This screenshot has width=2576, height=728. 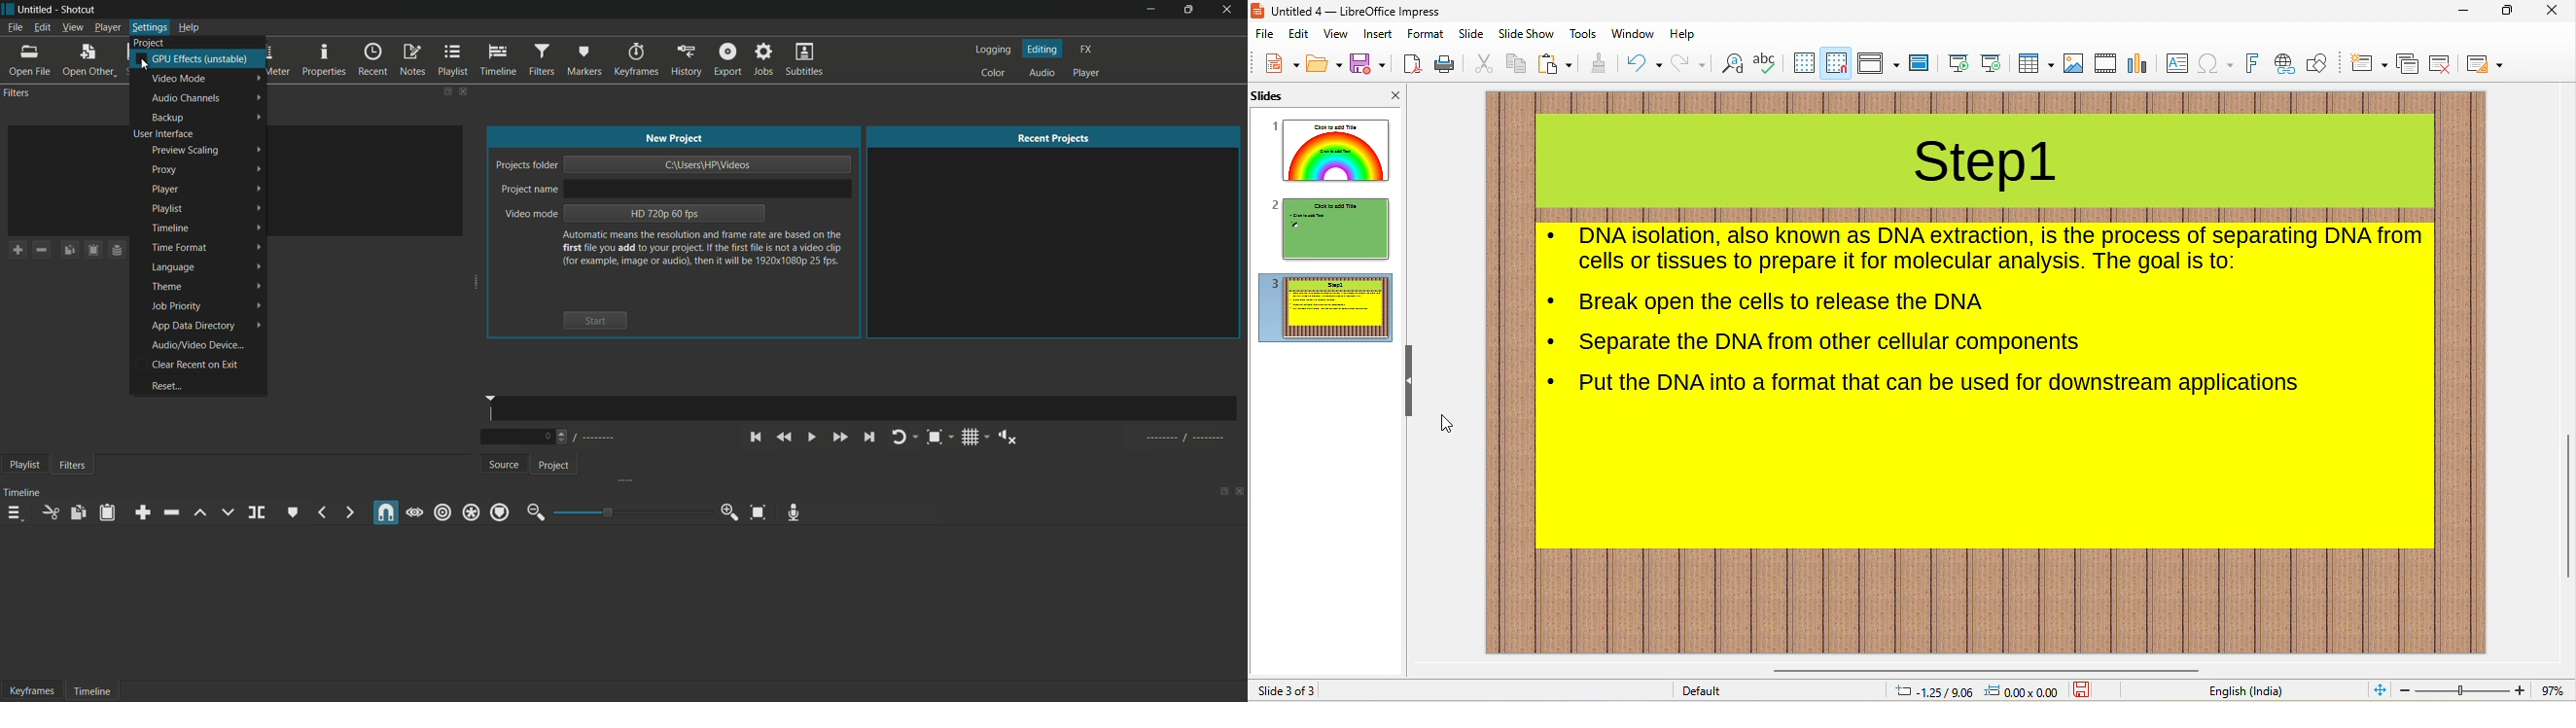 I want to click on english, so click(x=2244, y=691).